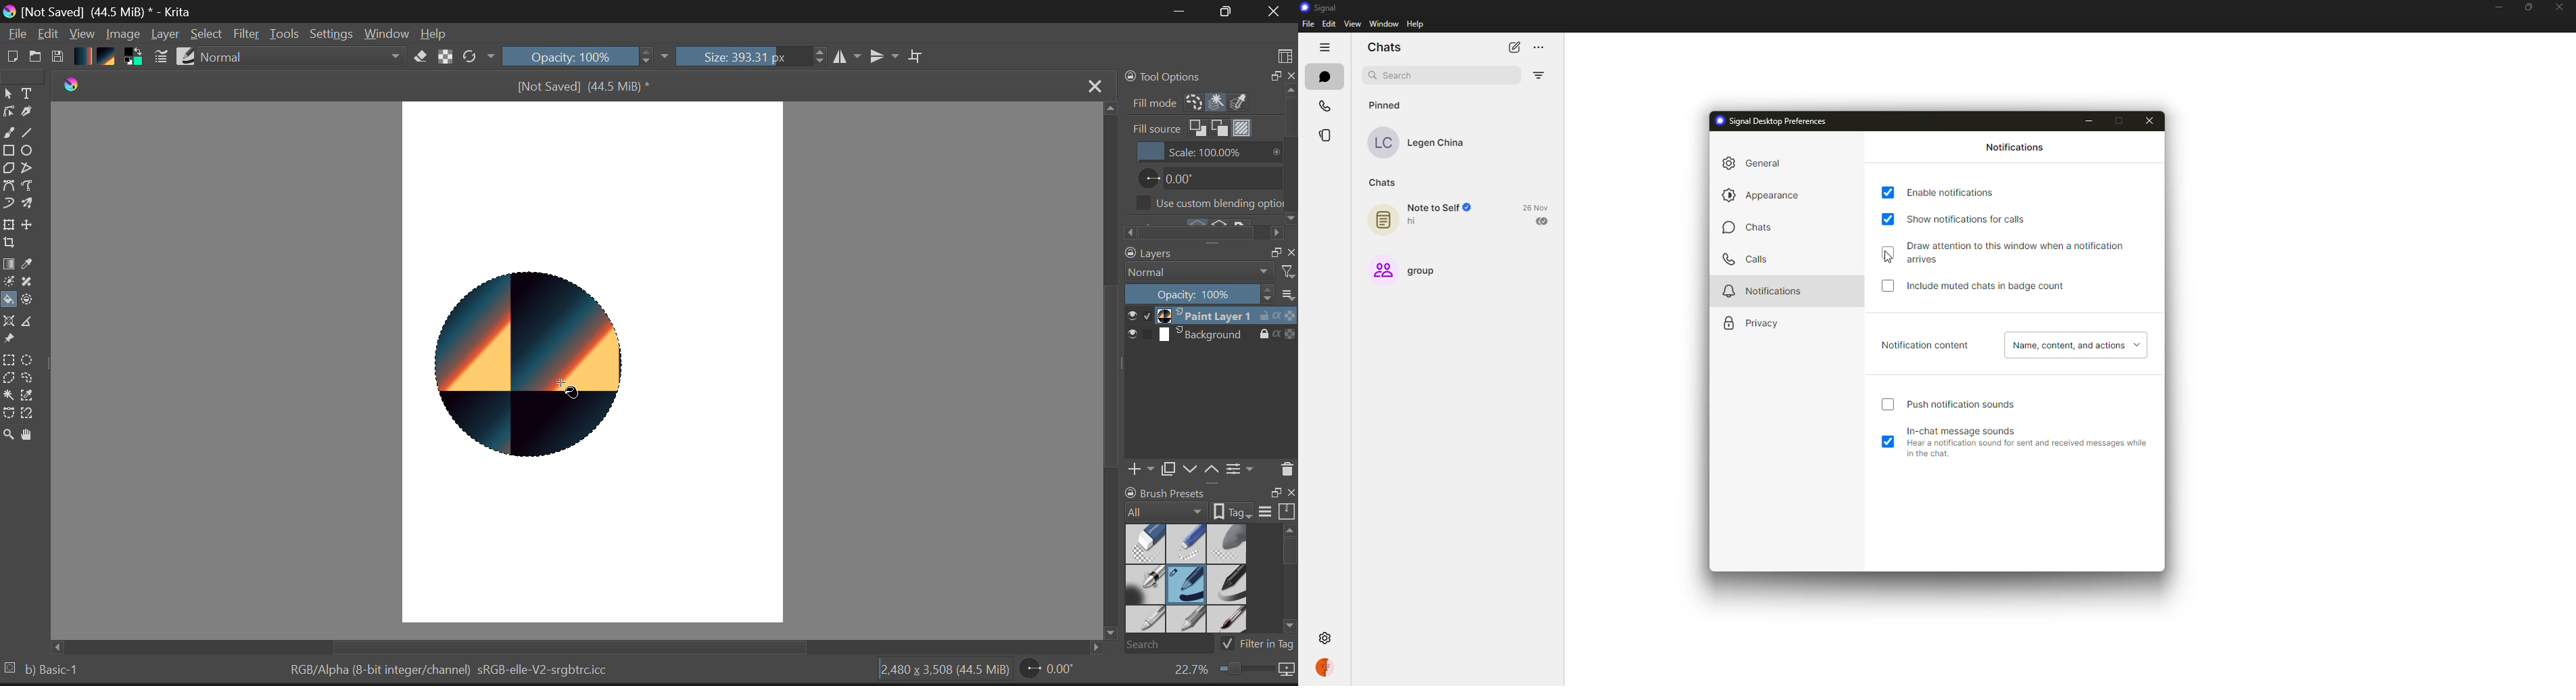  Describe the element at coordinates (1891, 259) in the screenshot. I see `Mouse Cursor` at that location.